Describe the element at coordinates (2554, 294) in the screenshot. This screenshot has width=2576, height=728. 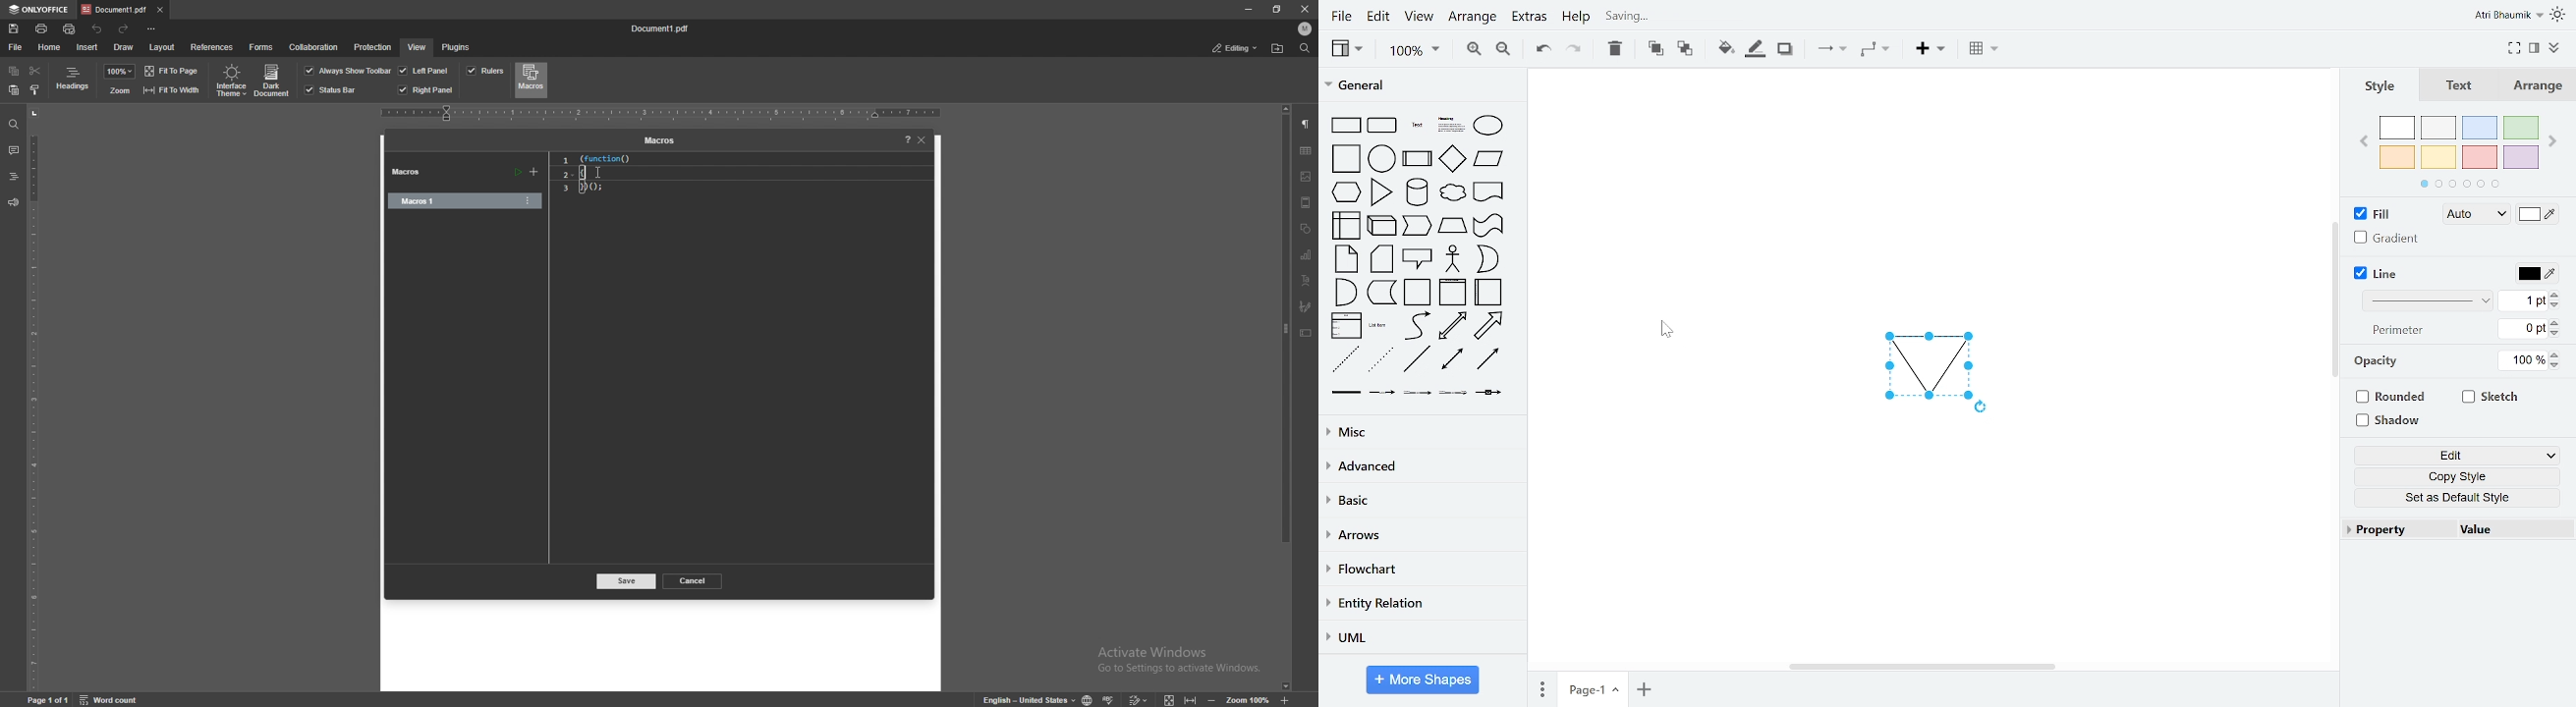
I see `increase line width` at that location.